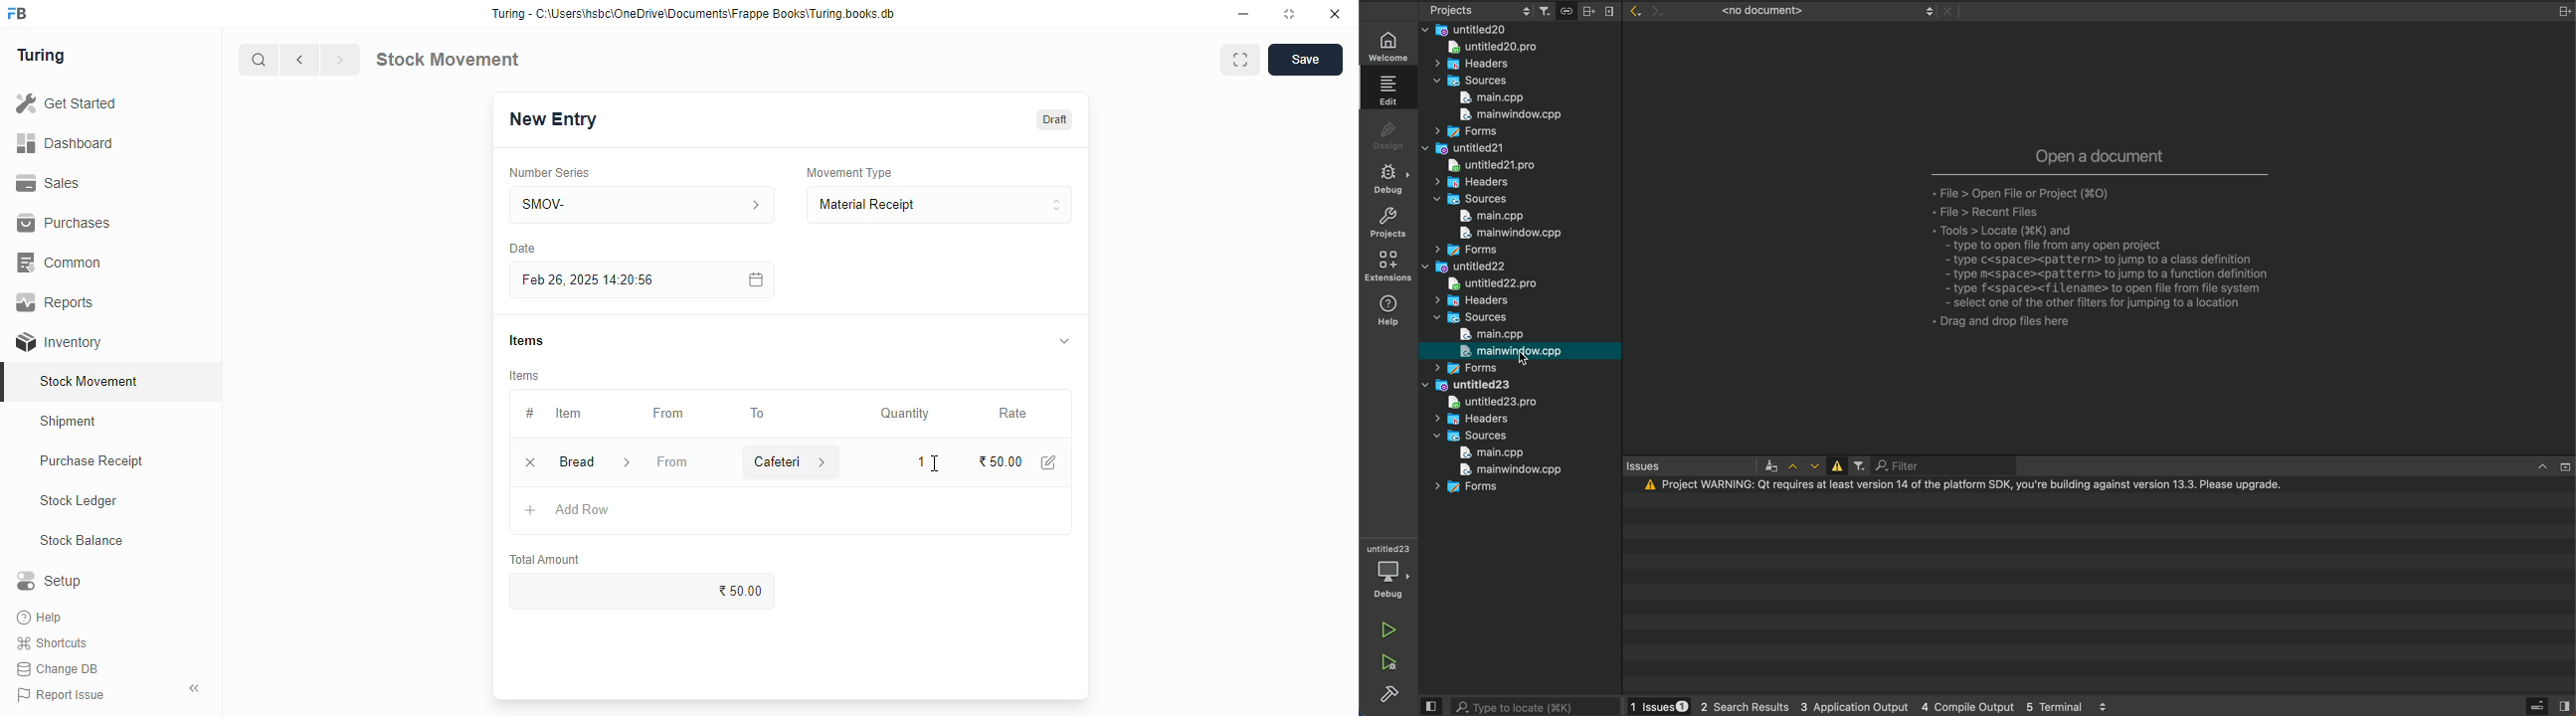  Describe the element at coordinates (1049, 462) in the screenshot. I see `edit` at that location.